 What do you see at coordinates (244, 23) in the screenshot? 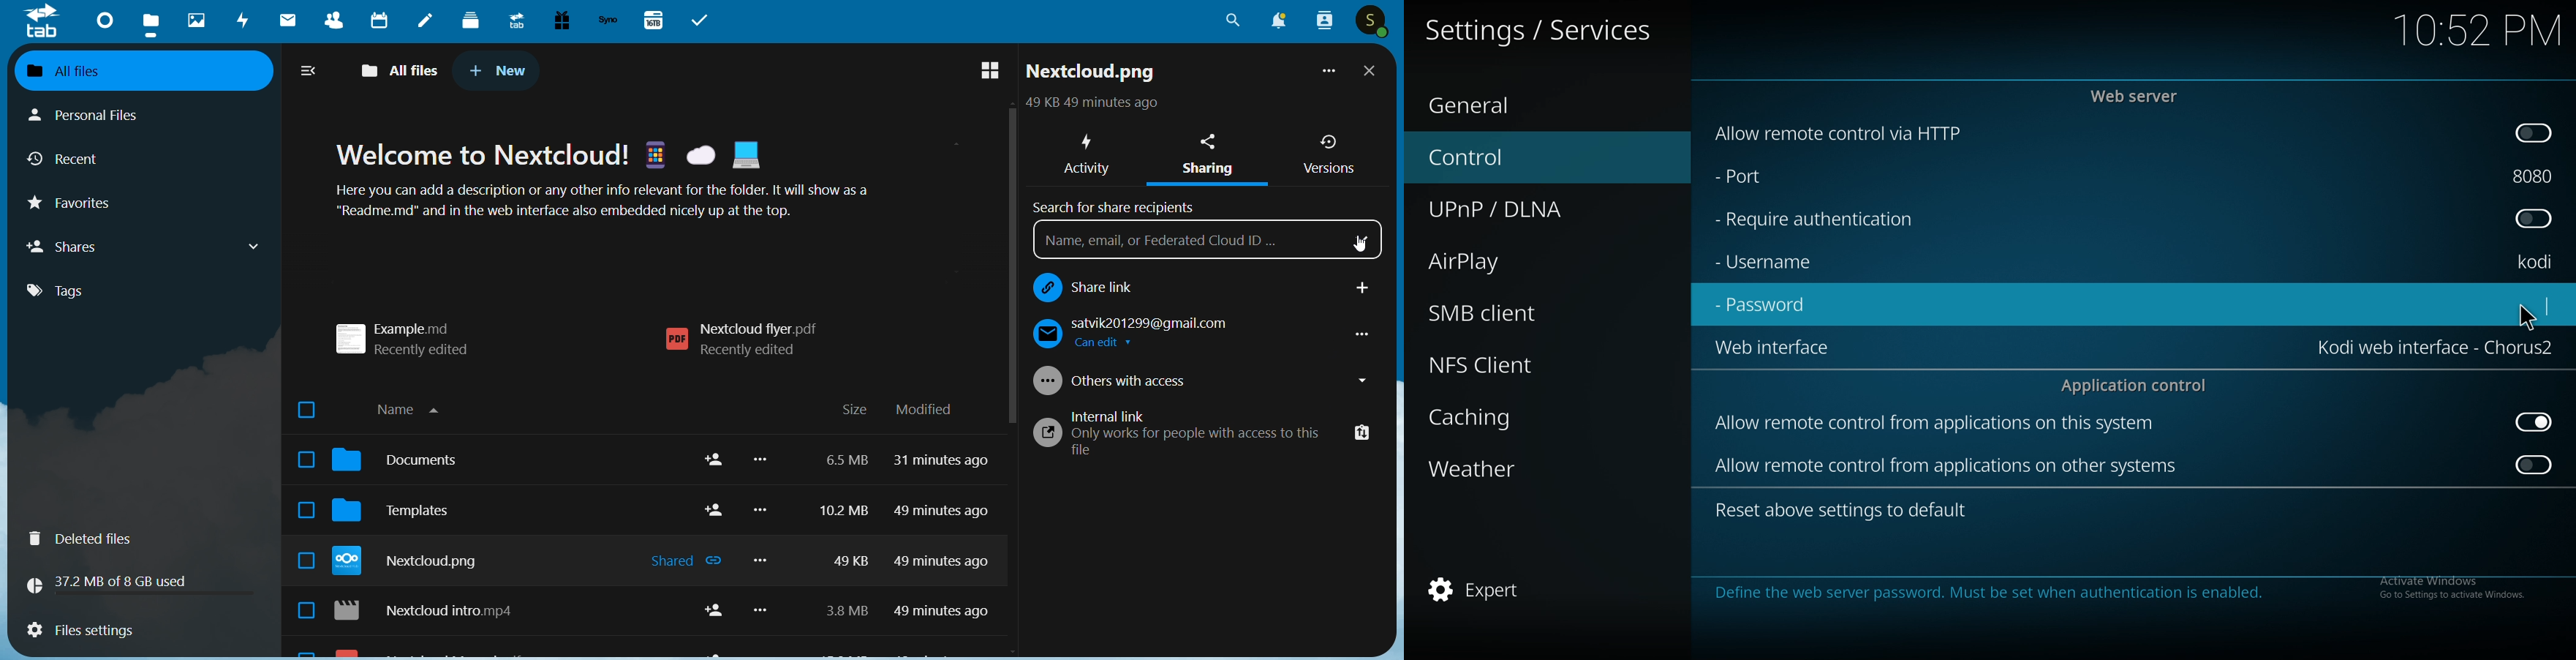
I see `activity` at bounding box center [244, 23].